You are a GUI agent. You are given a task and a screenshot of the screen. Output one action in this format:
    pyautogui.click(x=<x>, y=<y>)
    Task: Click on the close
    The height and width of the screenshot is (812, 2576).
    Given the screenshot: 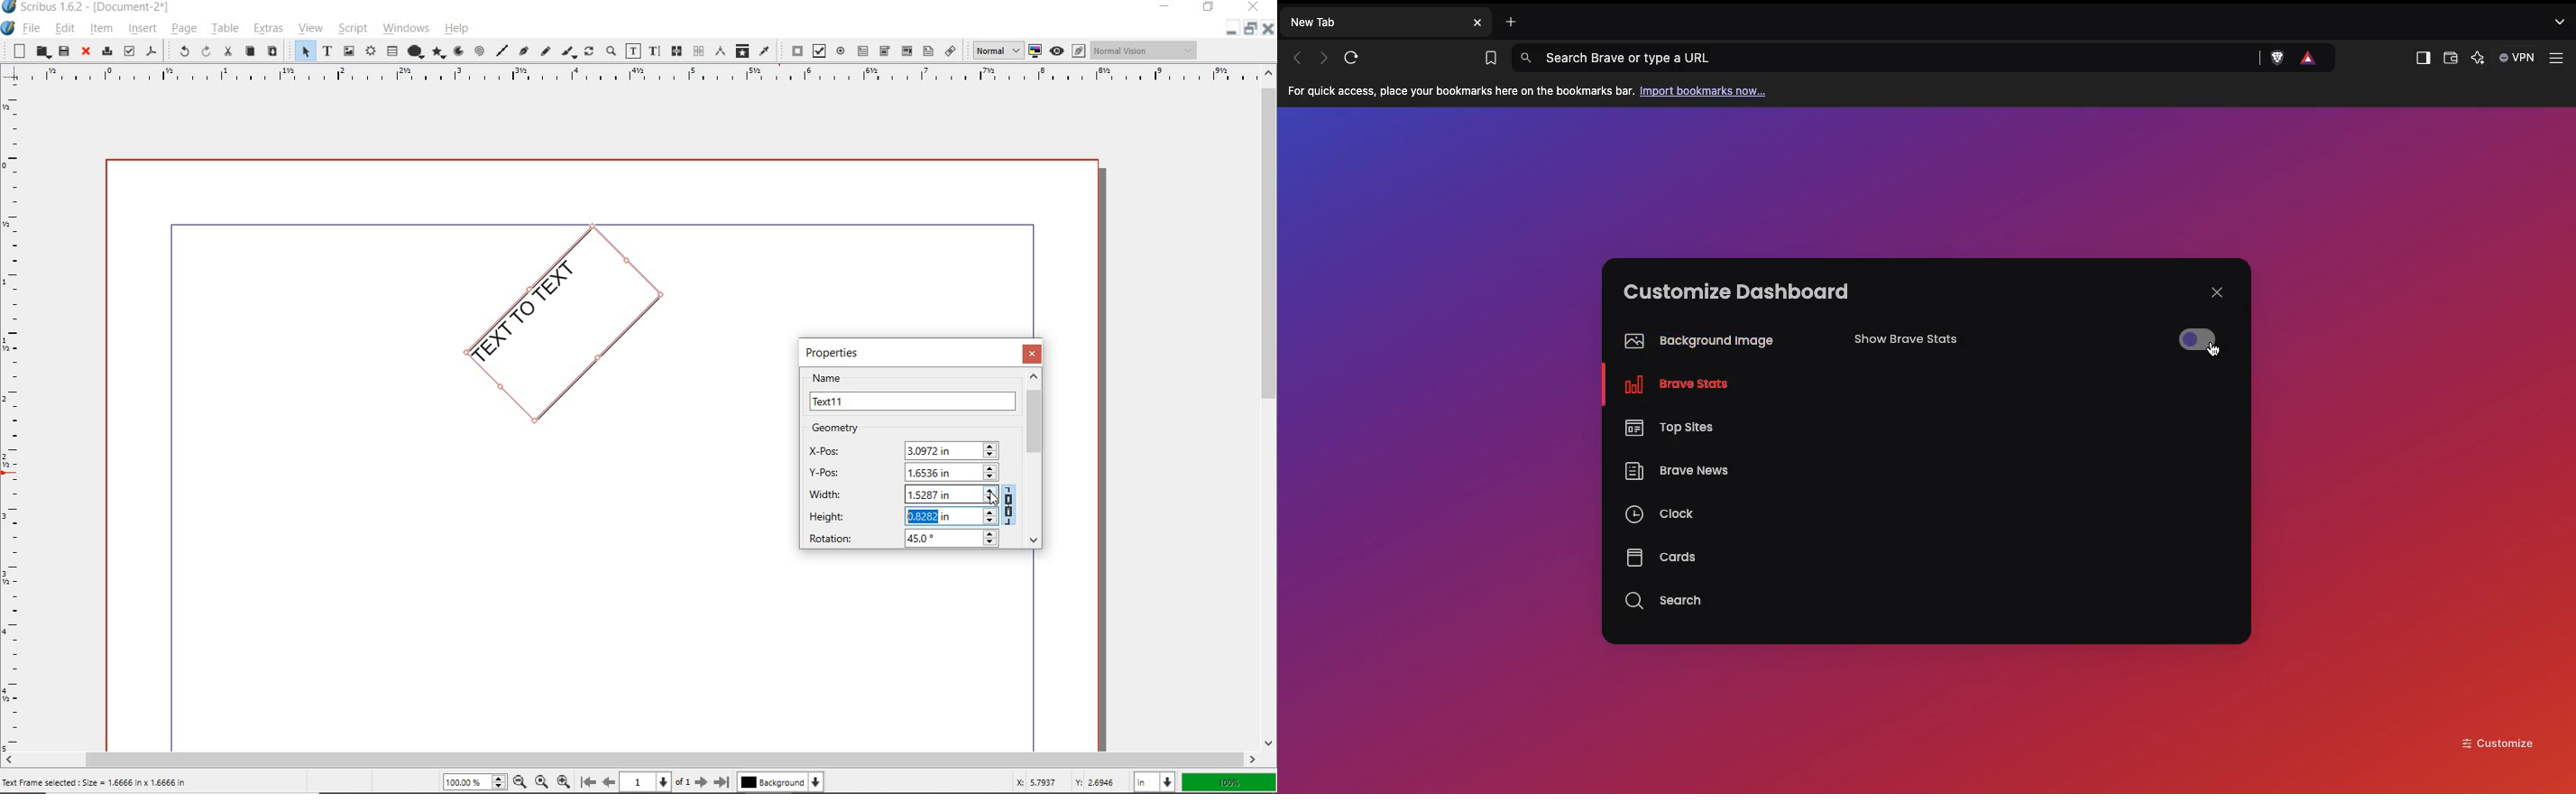 What is the action you would take?
    pyautogui.click(x=86, y=52)
    